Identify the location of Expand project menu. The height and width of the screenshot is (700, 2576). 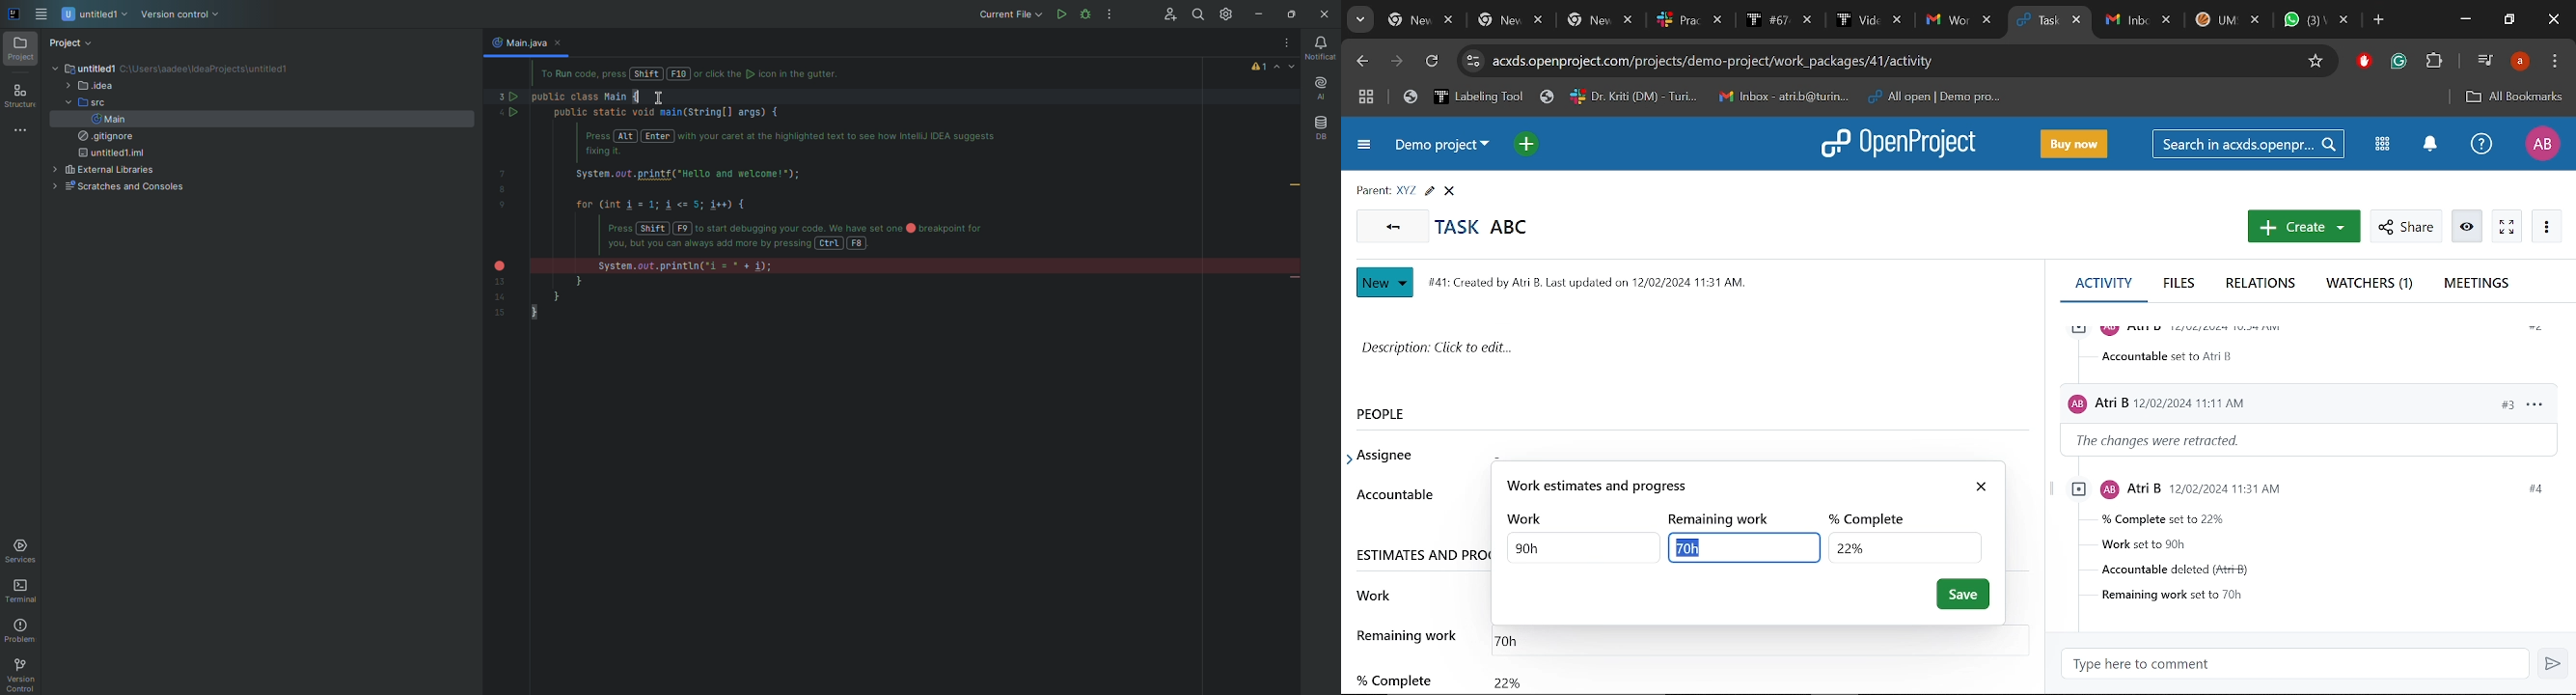
(1362, 147).